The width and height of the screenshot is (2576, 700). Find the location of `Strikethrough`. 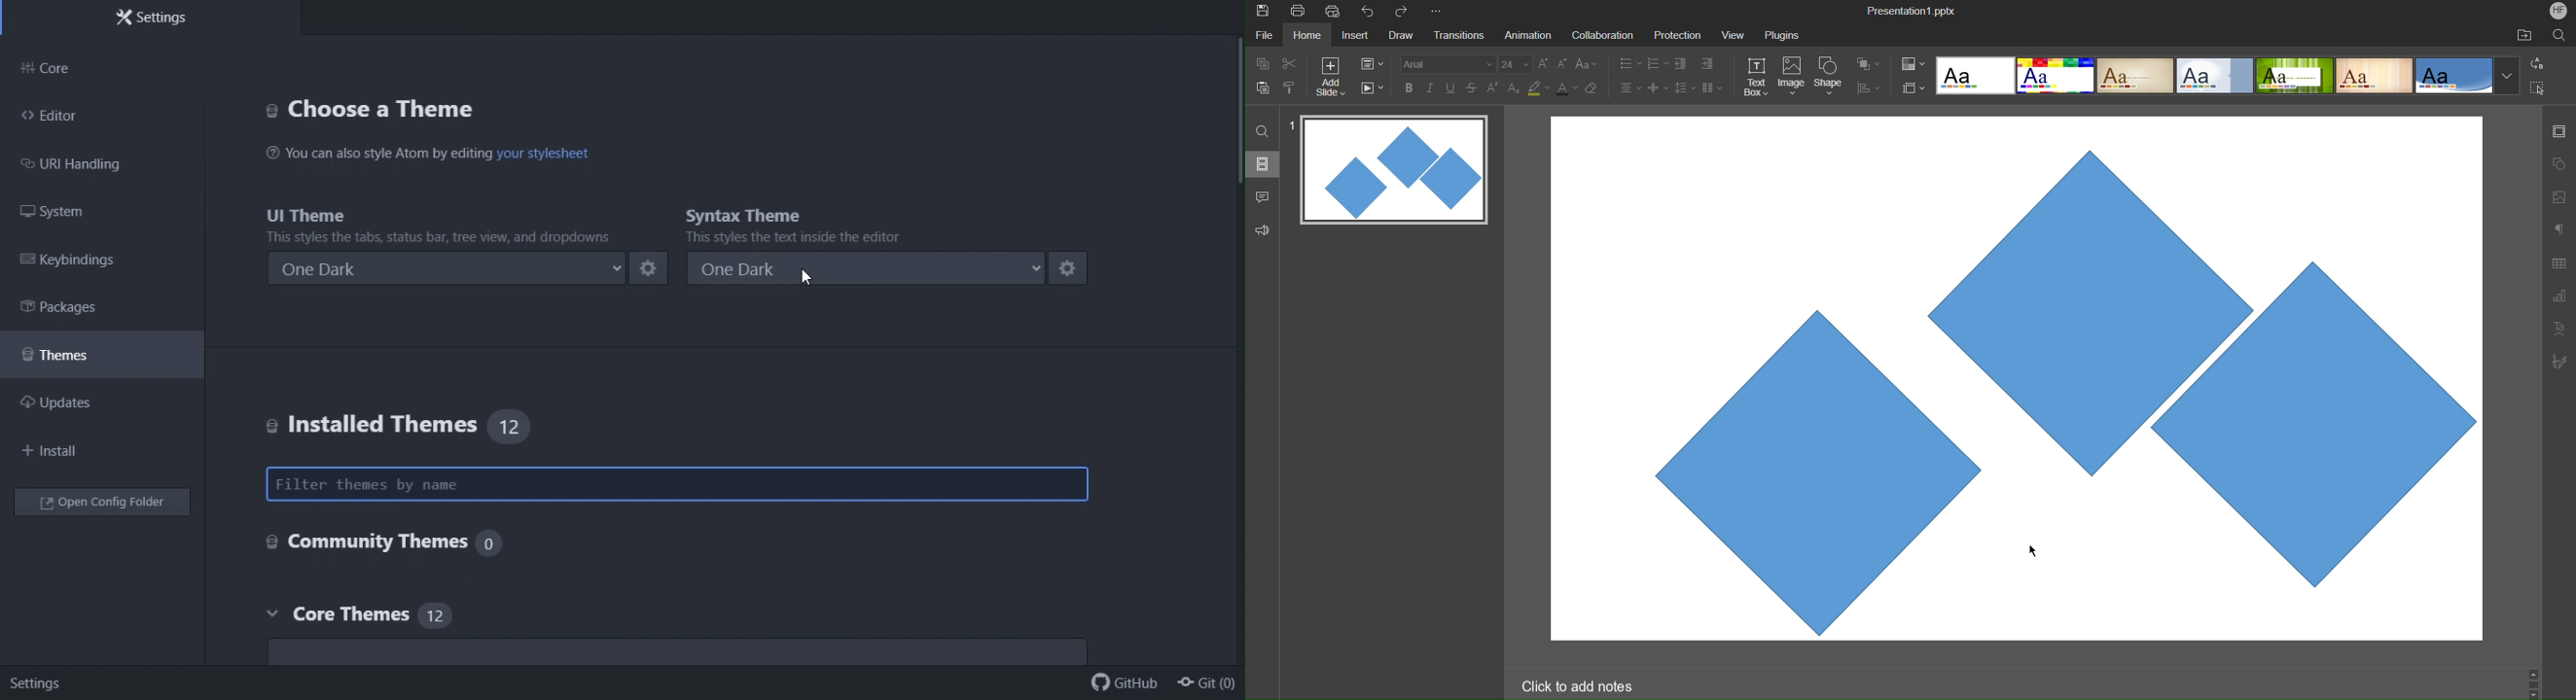

Strikethrough is located at coordinates (1473, 87).